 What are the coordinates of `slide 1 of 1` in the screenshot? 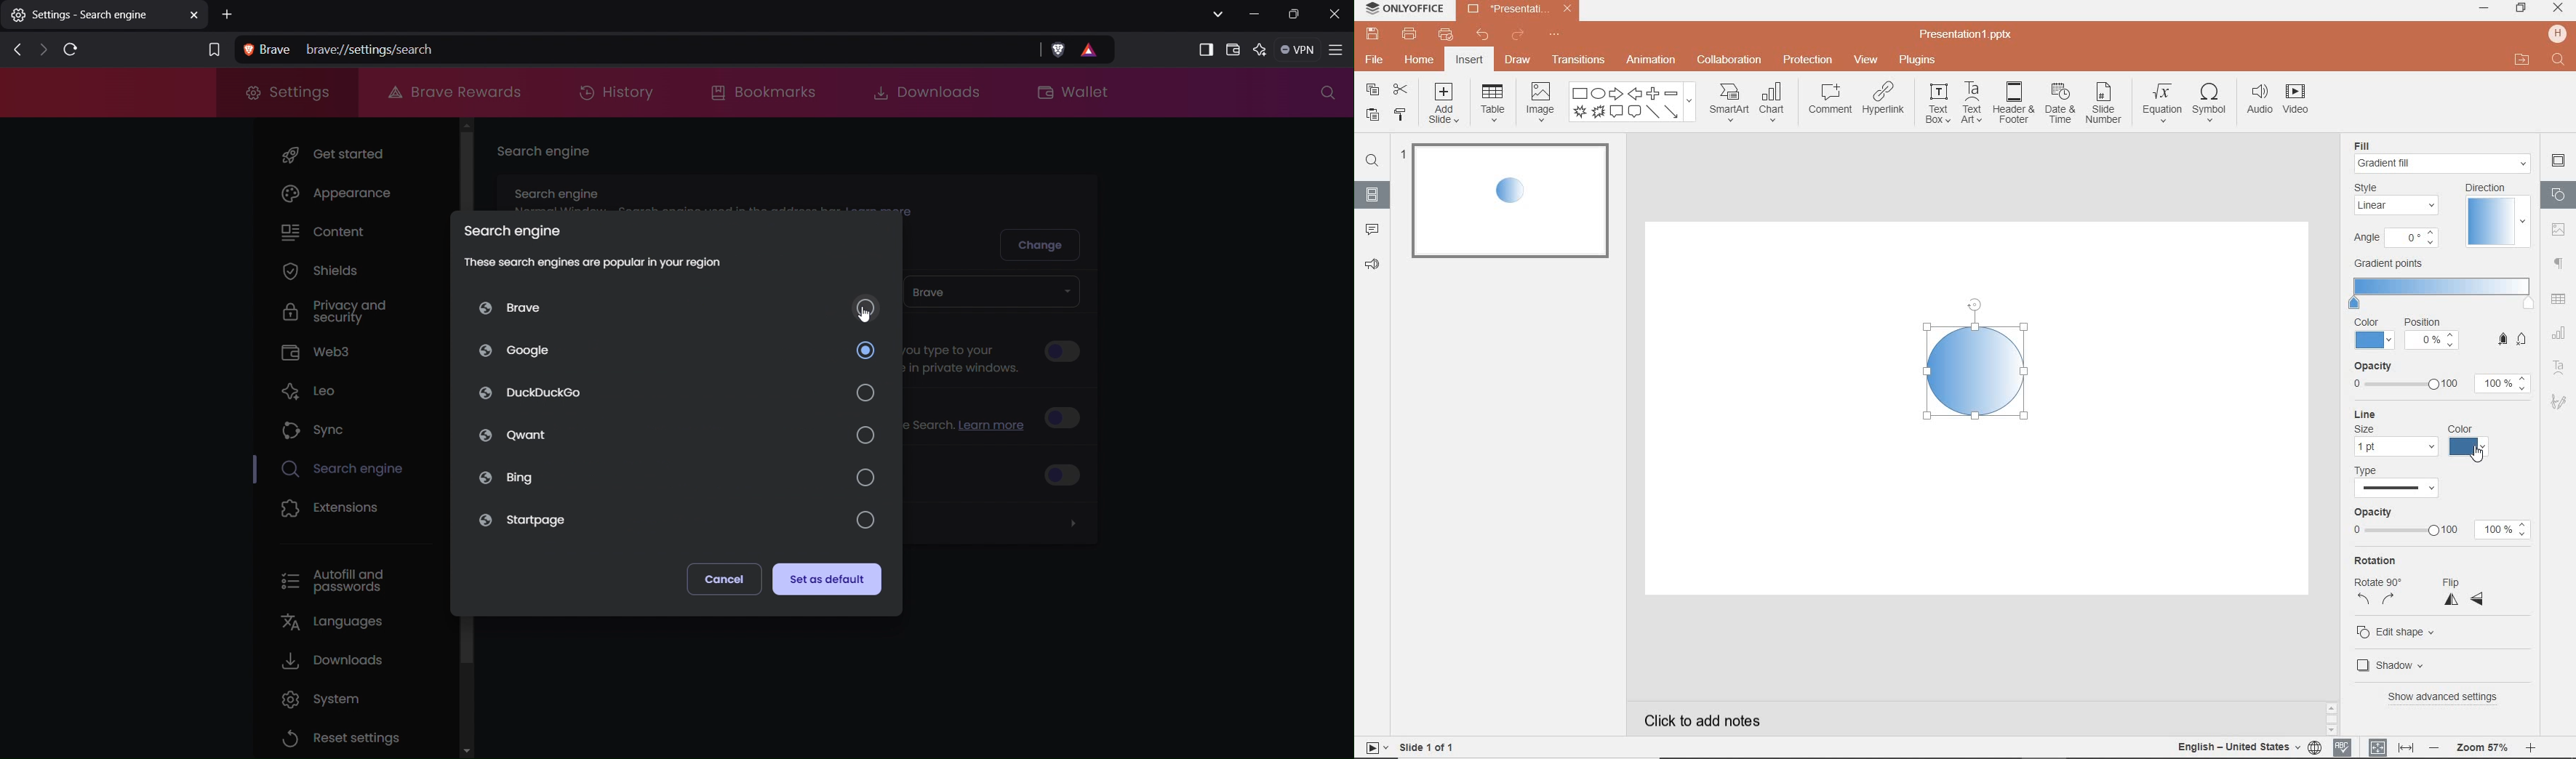 It's located at (1428, 746).